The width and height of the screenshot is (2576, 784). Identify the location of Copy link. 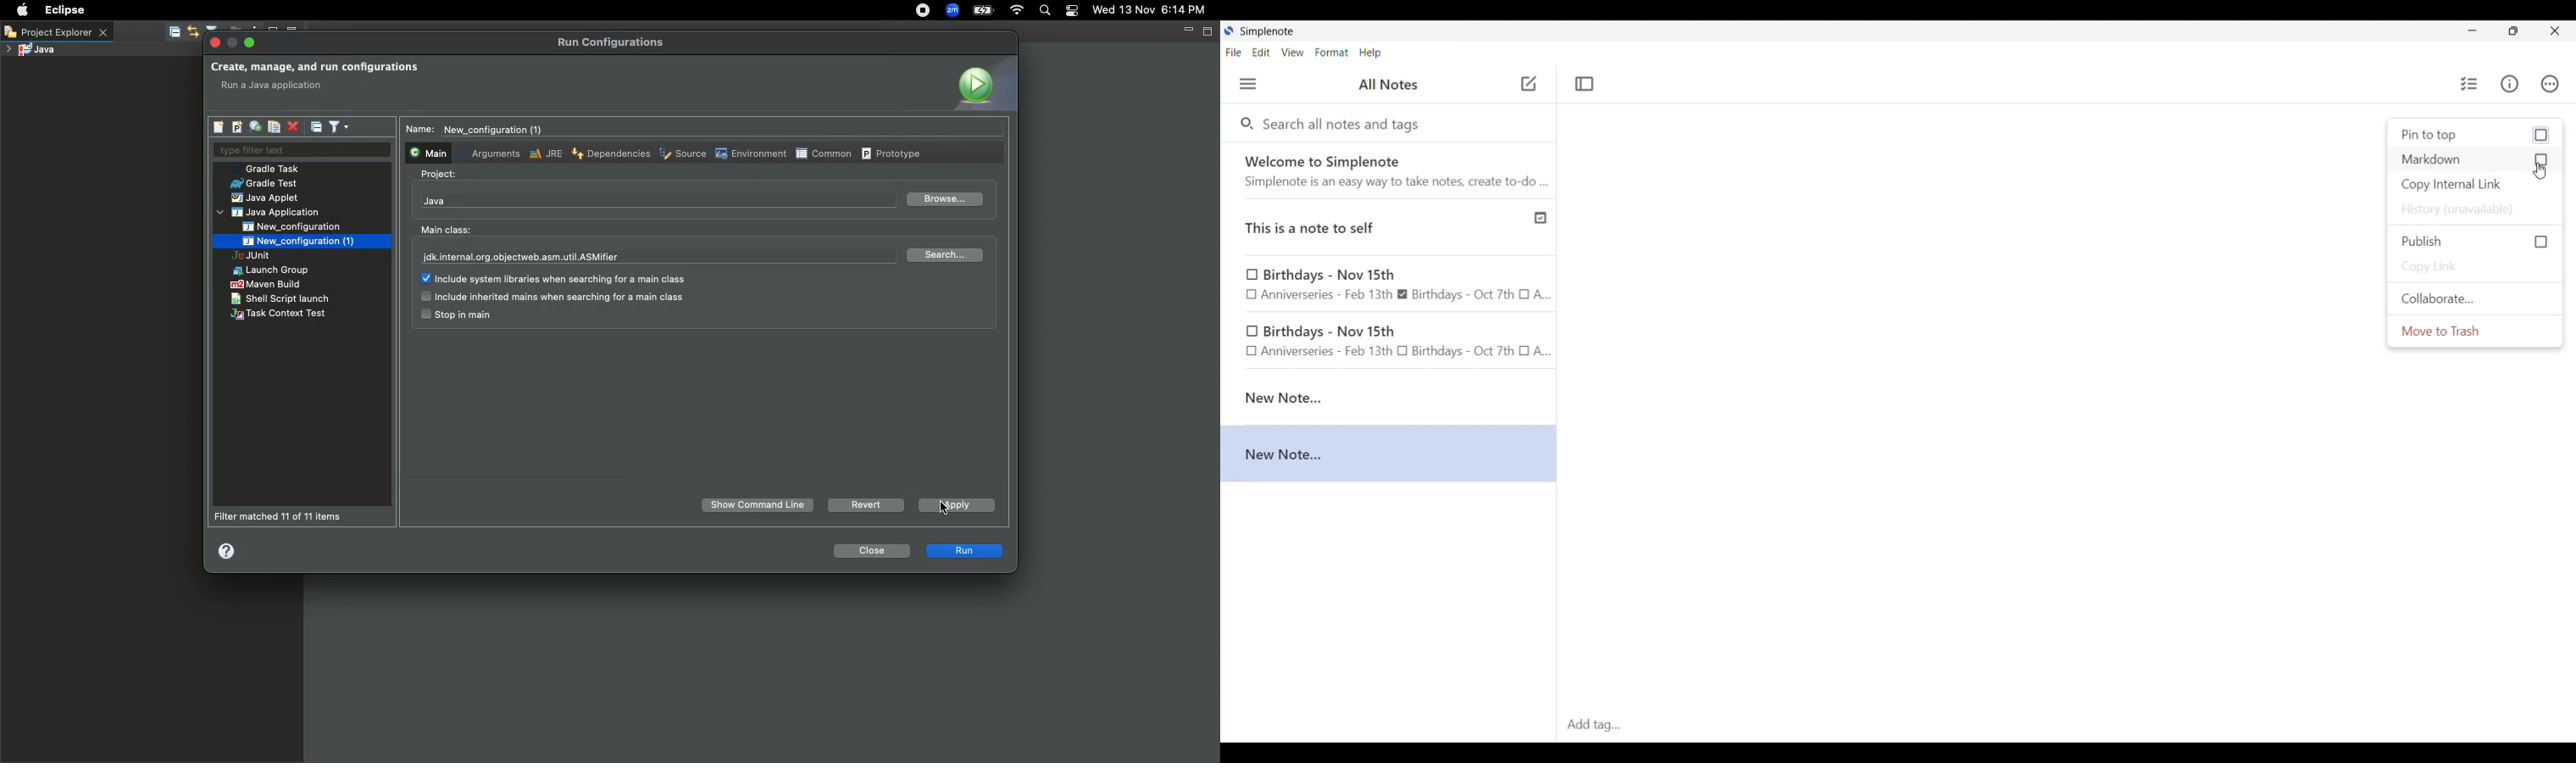
(2475, 267).